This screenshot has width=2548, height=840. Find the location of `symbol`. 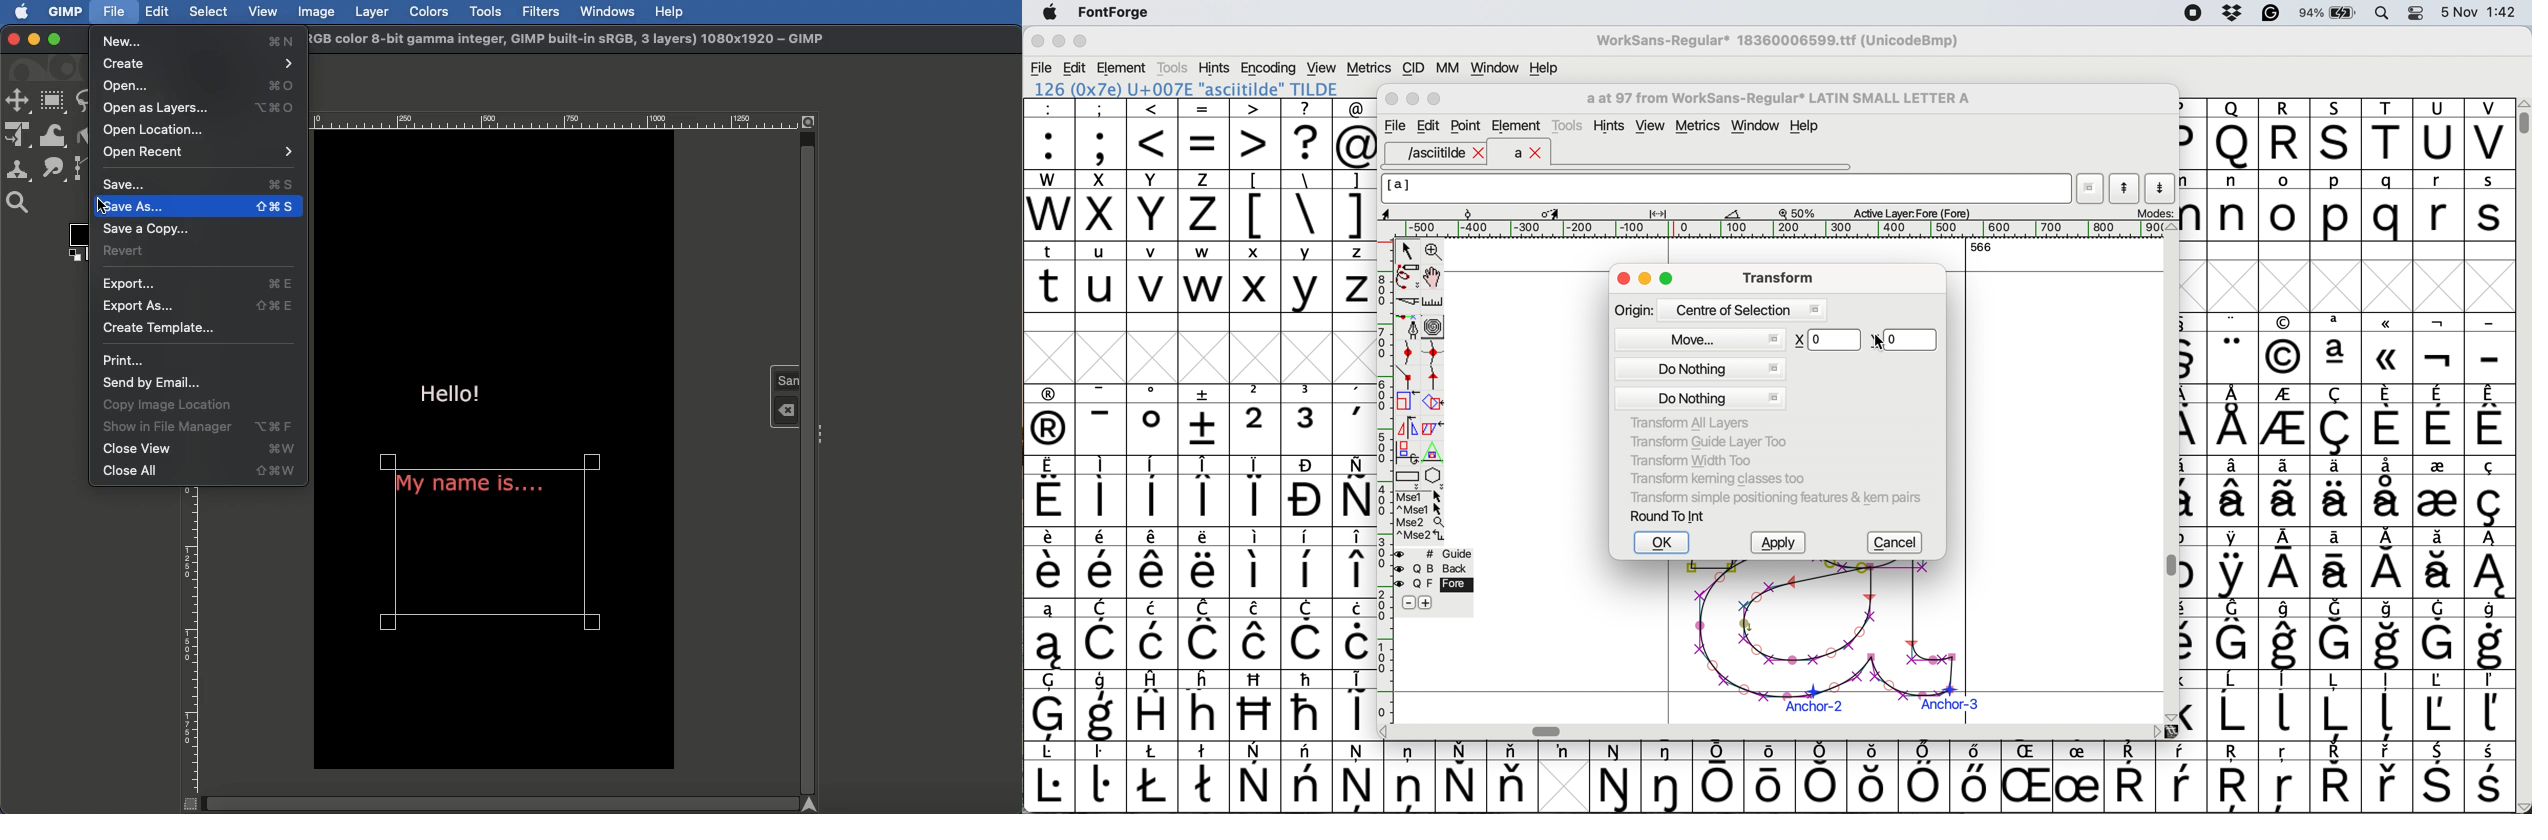

symbol is located at coordinates (1153, 419).